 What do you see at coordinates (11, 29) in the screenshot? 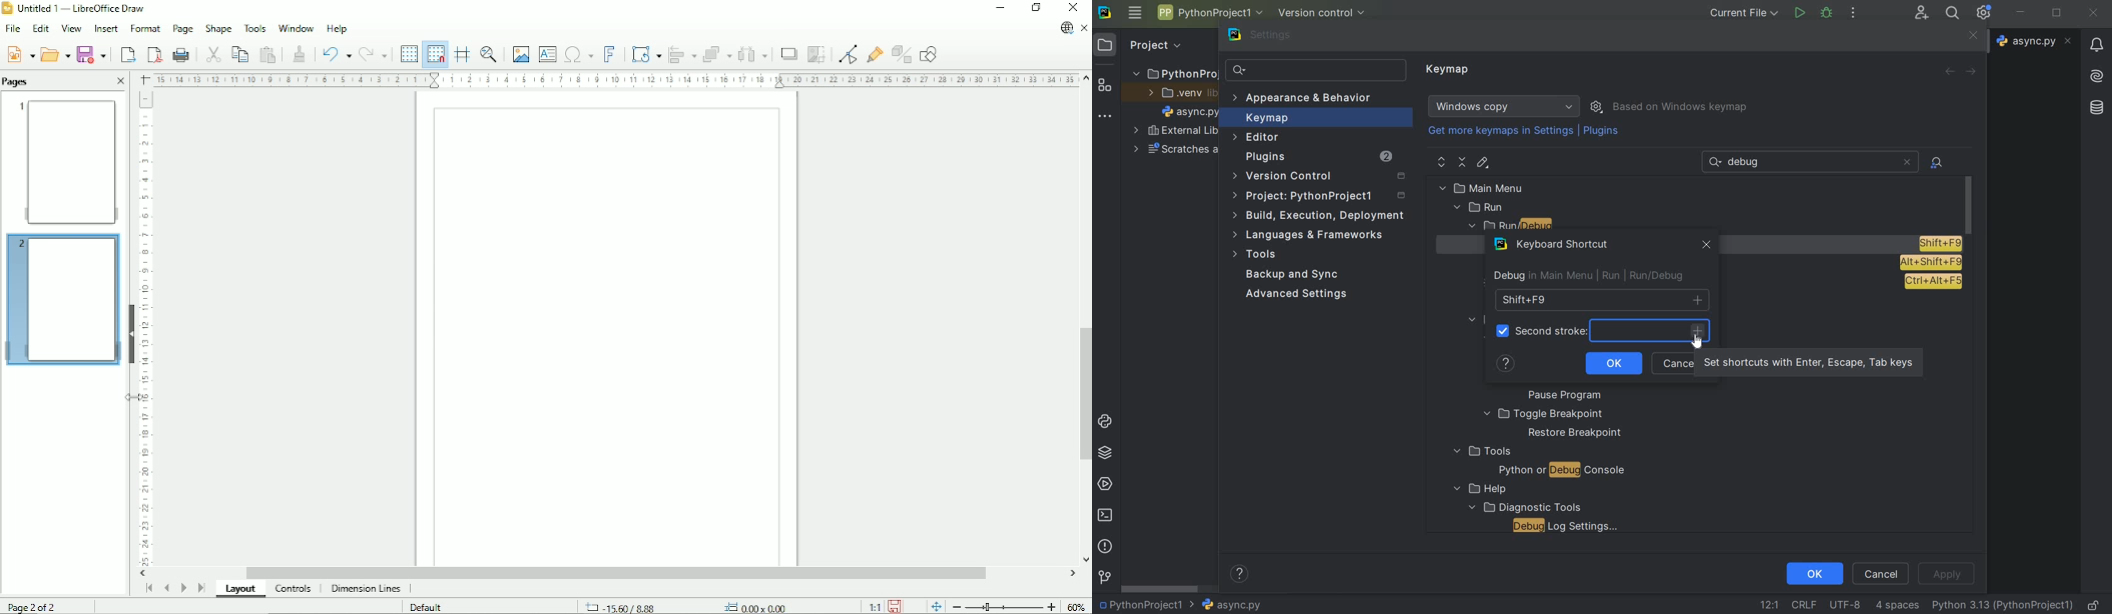
I see `File` at bounding box center [11, 29].